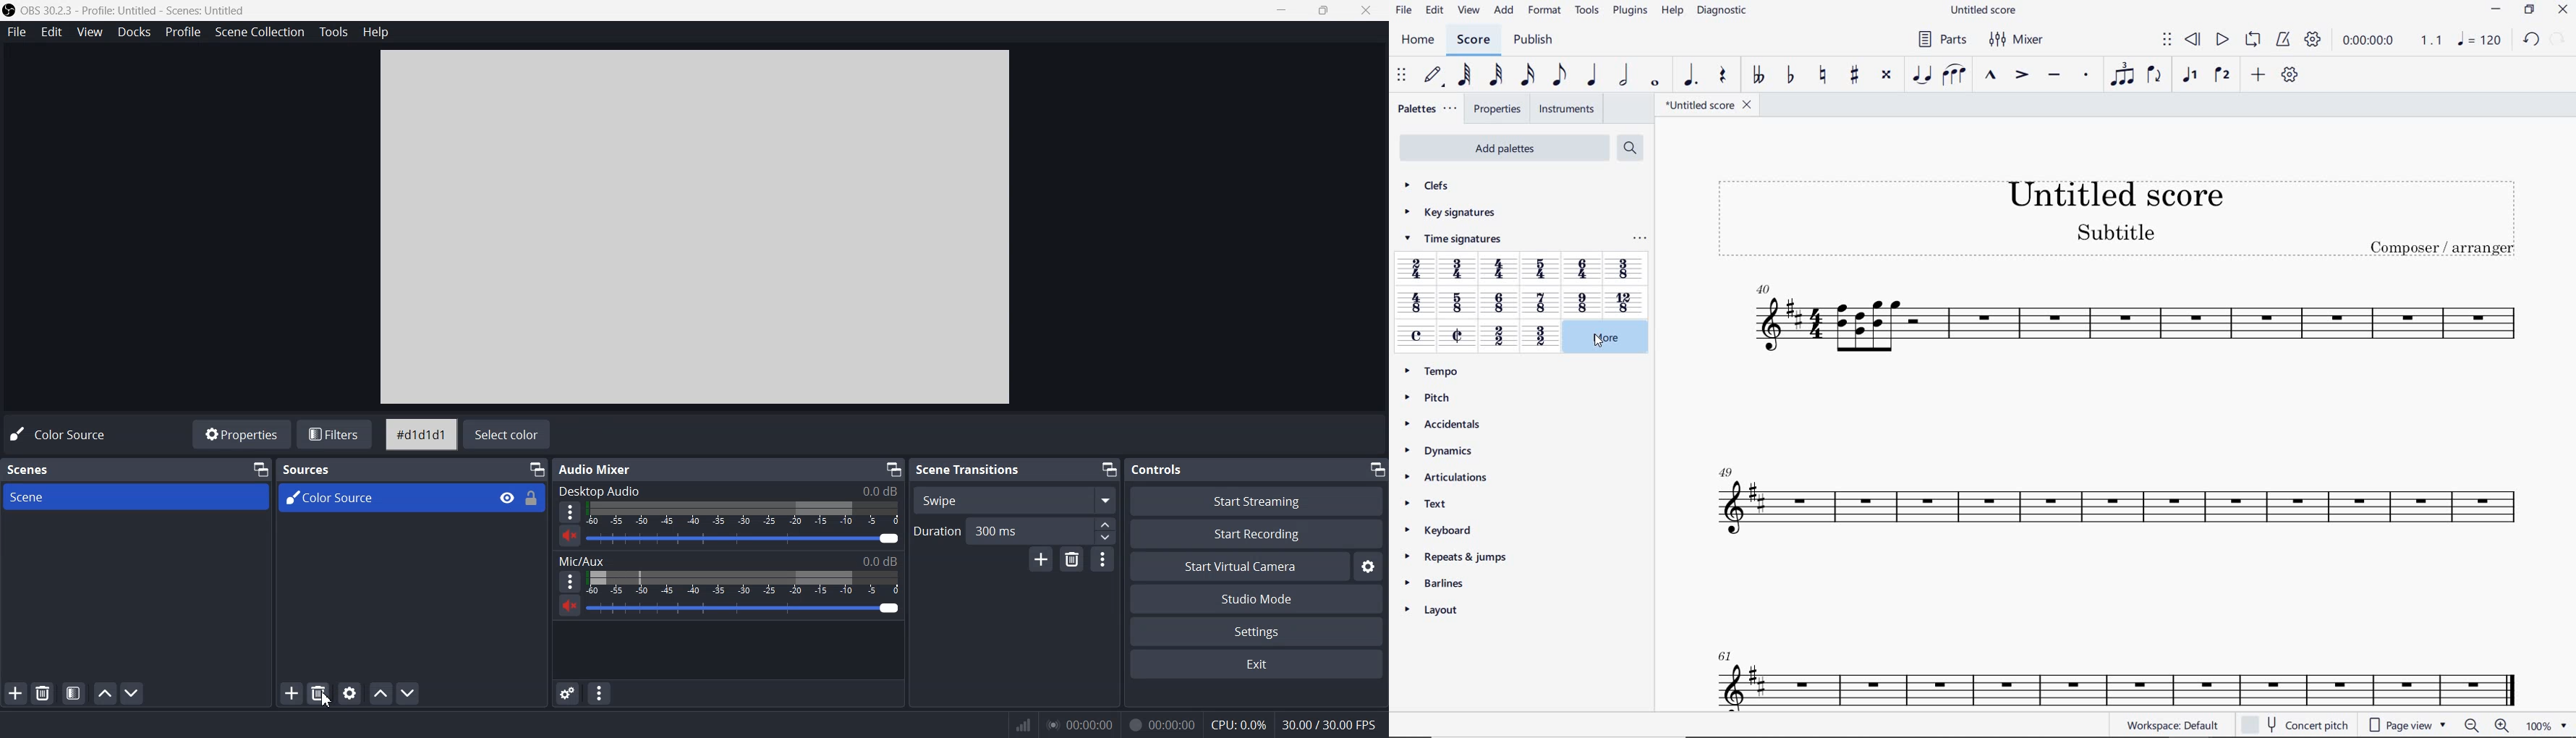 The image size is (2576, 756). I want to click on Palette Properties, so click(1639, 241).